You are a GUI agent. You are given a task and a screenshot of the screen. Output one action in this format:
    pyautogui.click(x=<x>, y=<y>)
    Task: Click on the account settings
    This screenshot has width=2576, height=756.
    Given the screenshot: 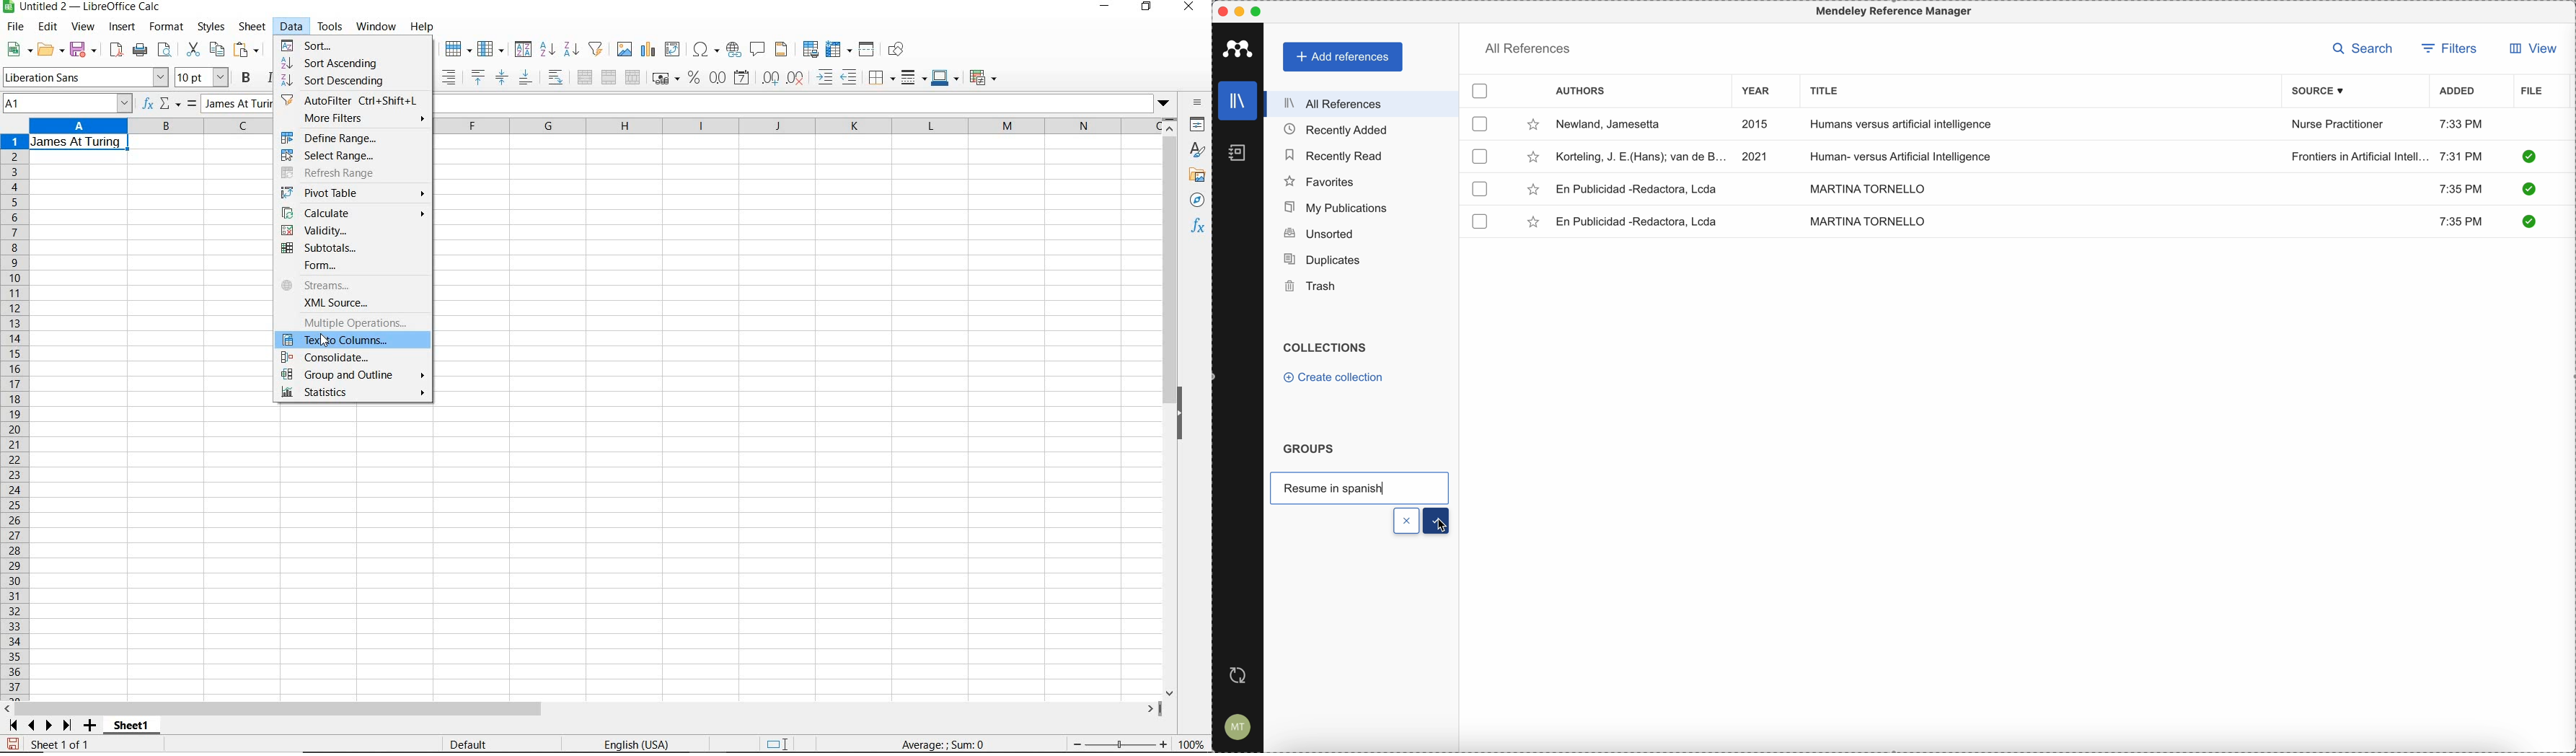 What is the action you would take?
    pyautogui.click(x=1236, y=728)
    